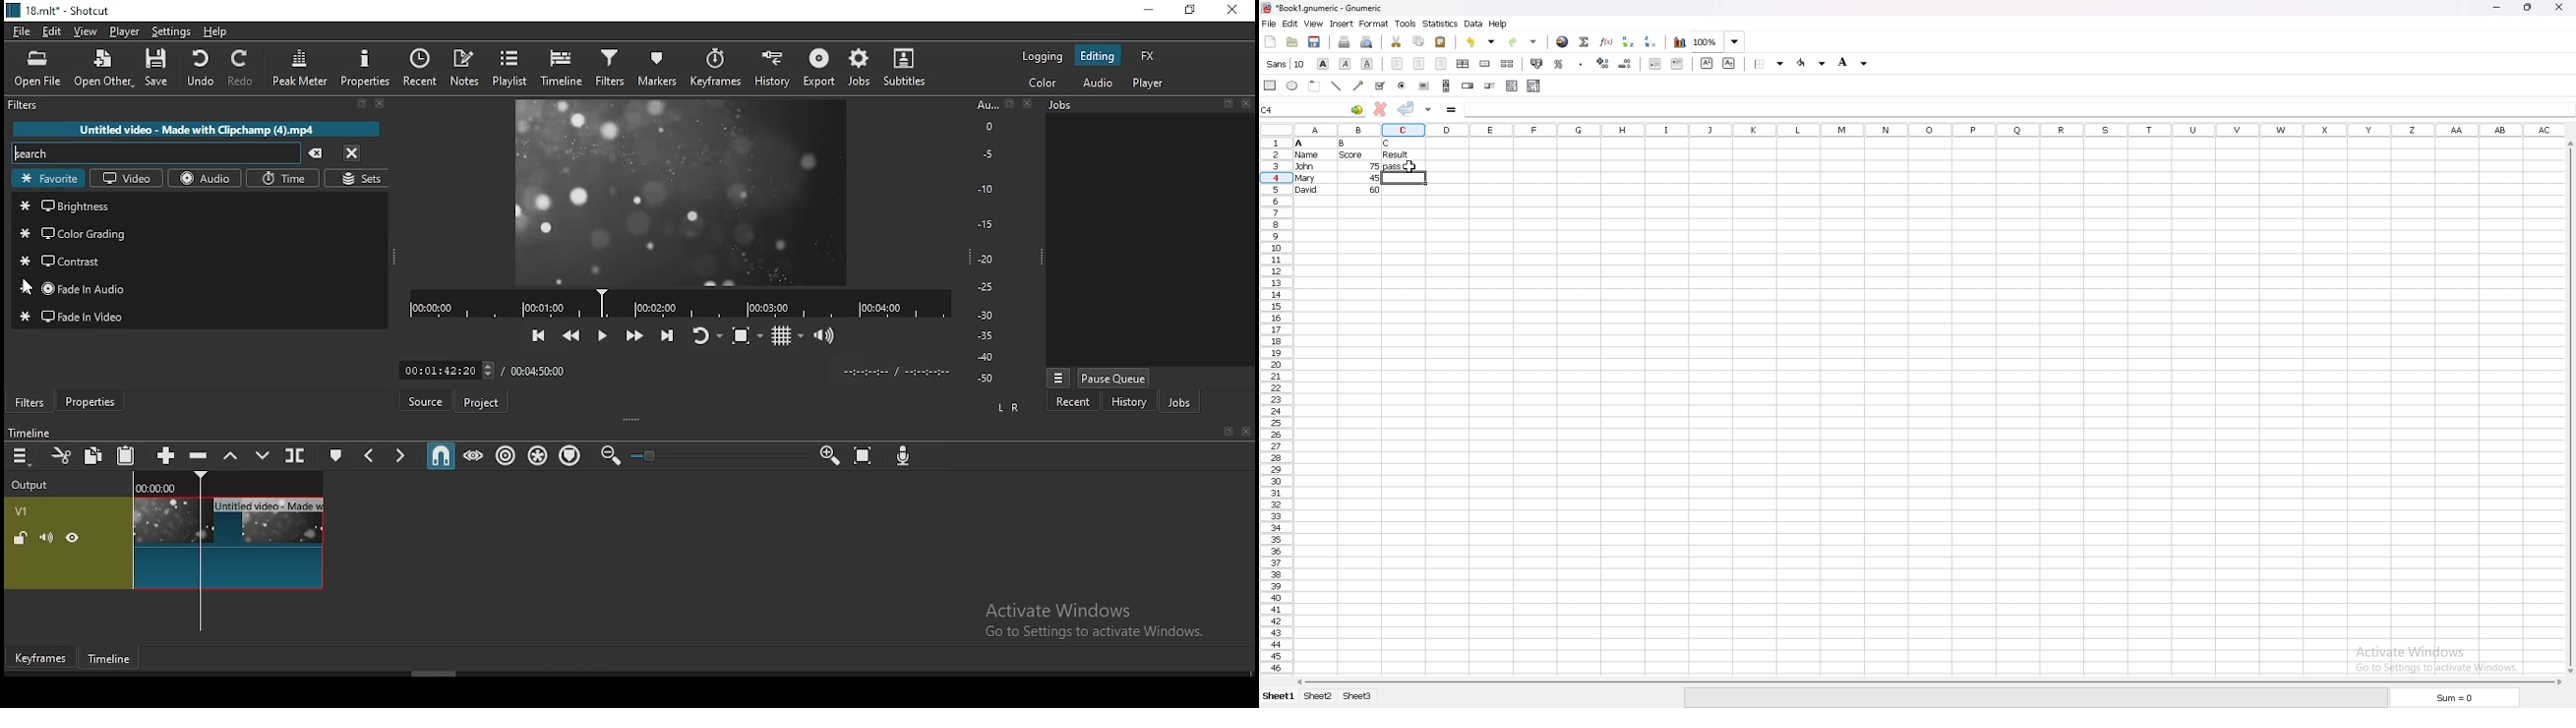  I want to click on toggle grids display, so click(786, 336).